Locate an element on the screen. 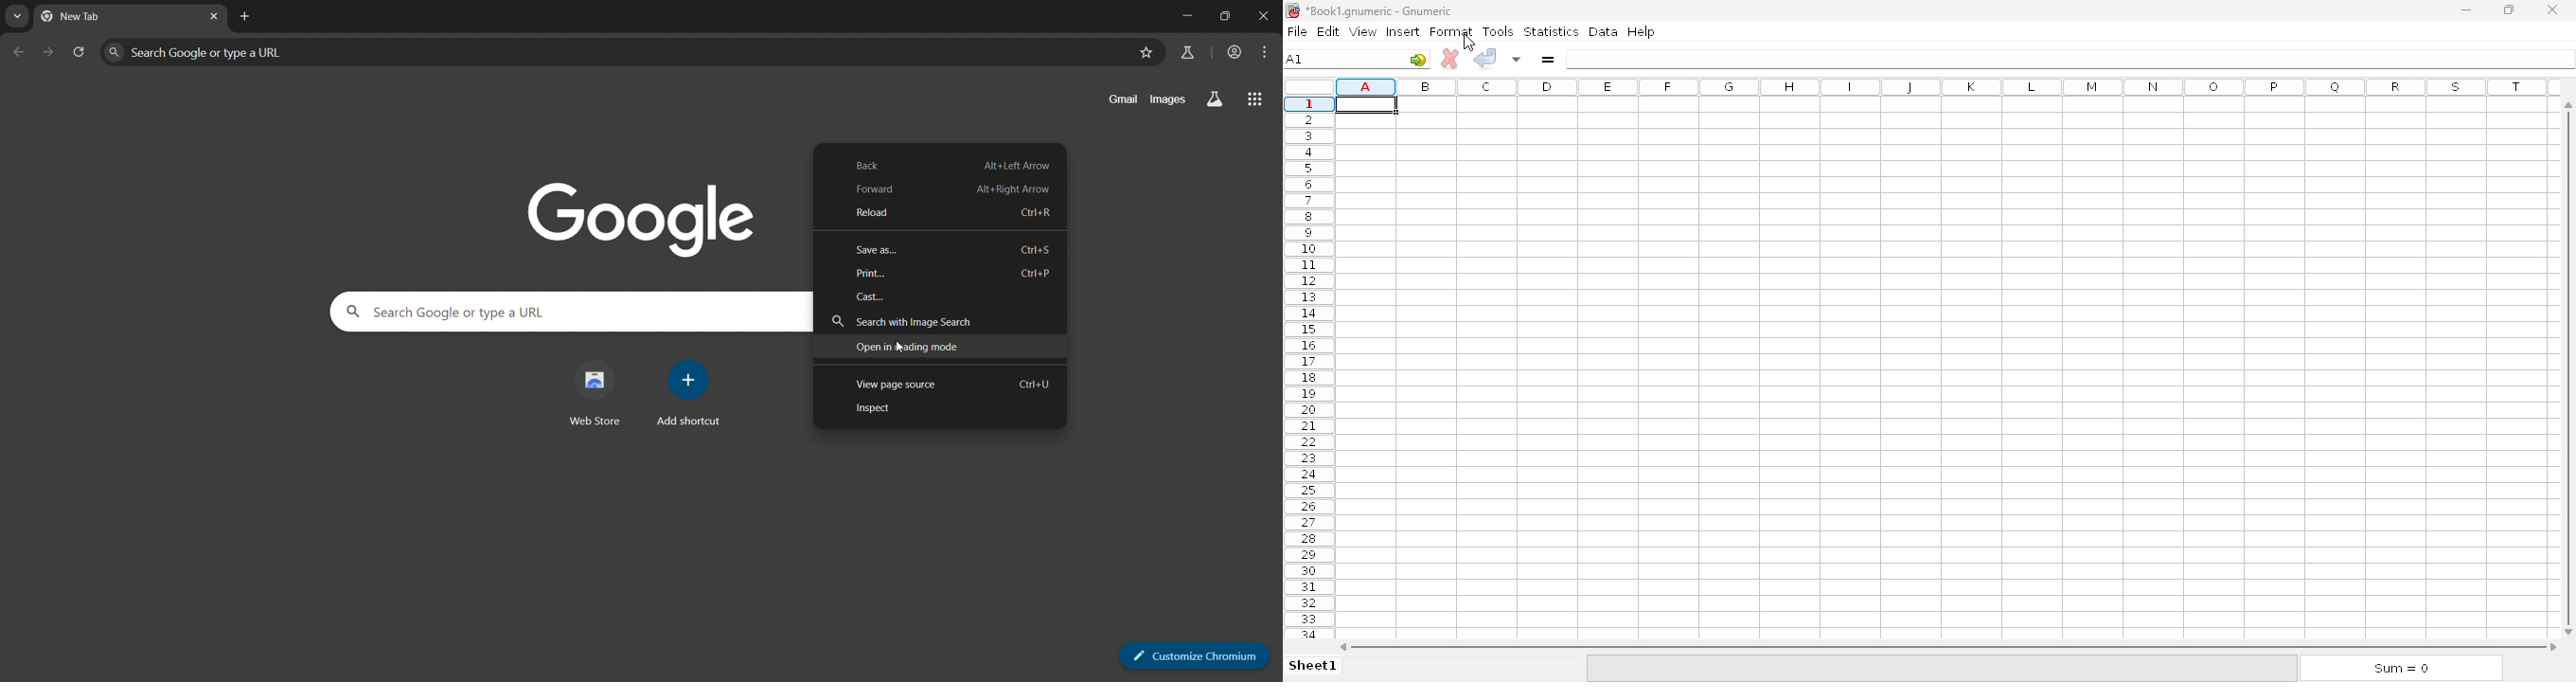 This screenshot has height=700, width=2576. columns is located at coordinates (1949, 87).